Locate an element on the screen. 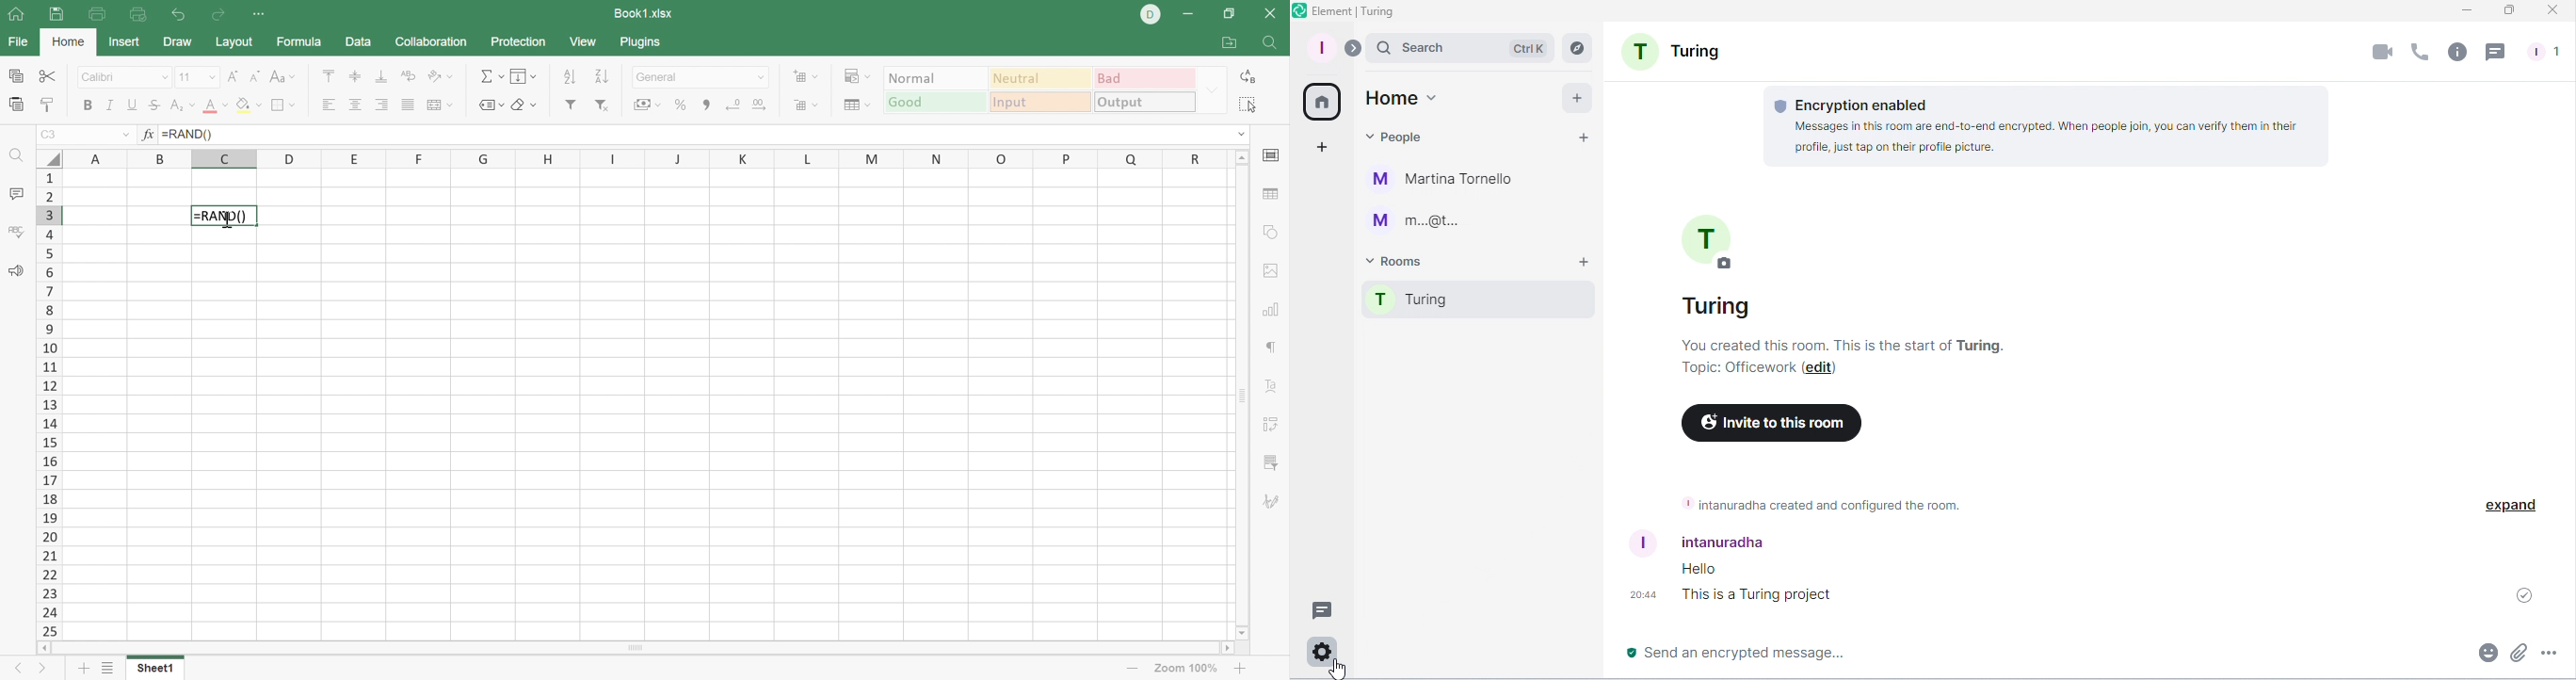 Image resolution: width=2576 pixels, height=700 pixels. Customize Quick Access Toolbar is located at coordinates (259, 14).